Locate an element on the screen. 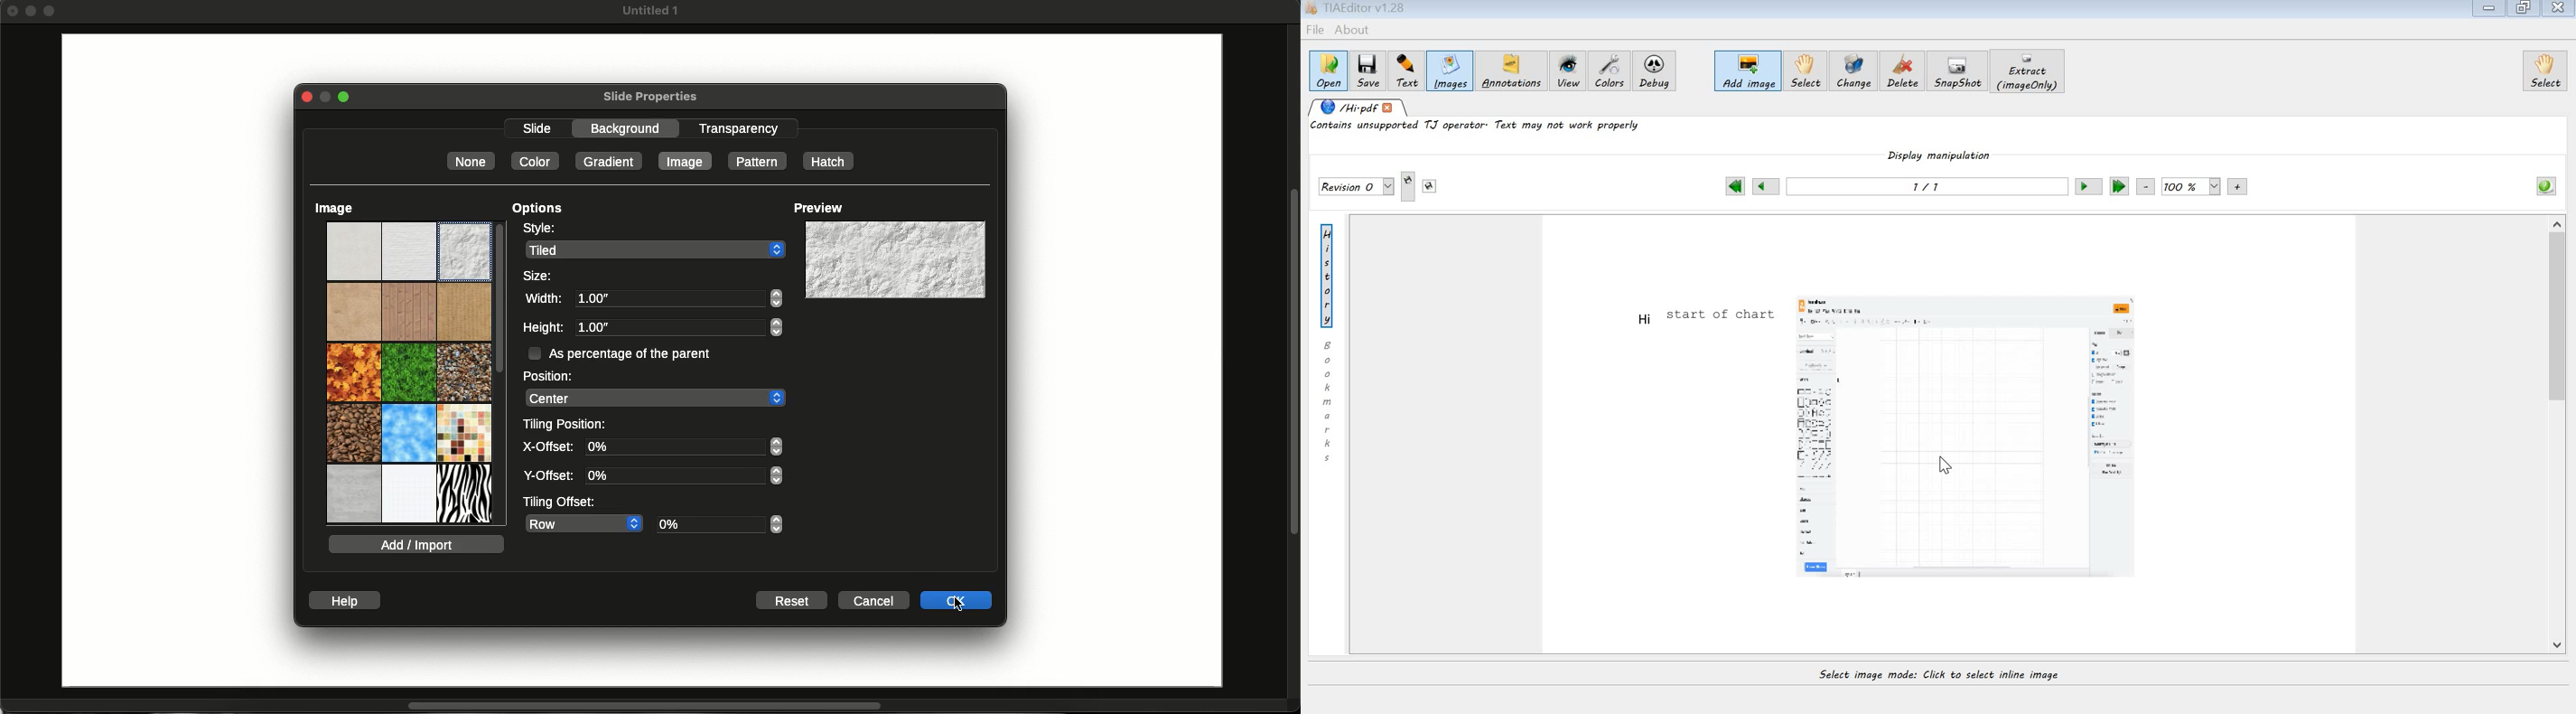 This screenshot has width=2576, height=728. Background is located at coordinates (632, 128).